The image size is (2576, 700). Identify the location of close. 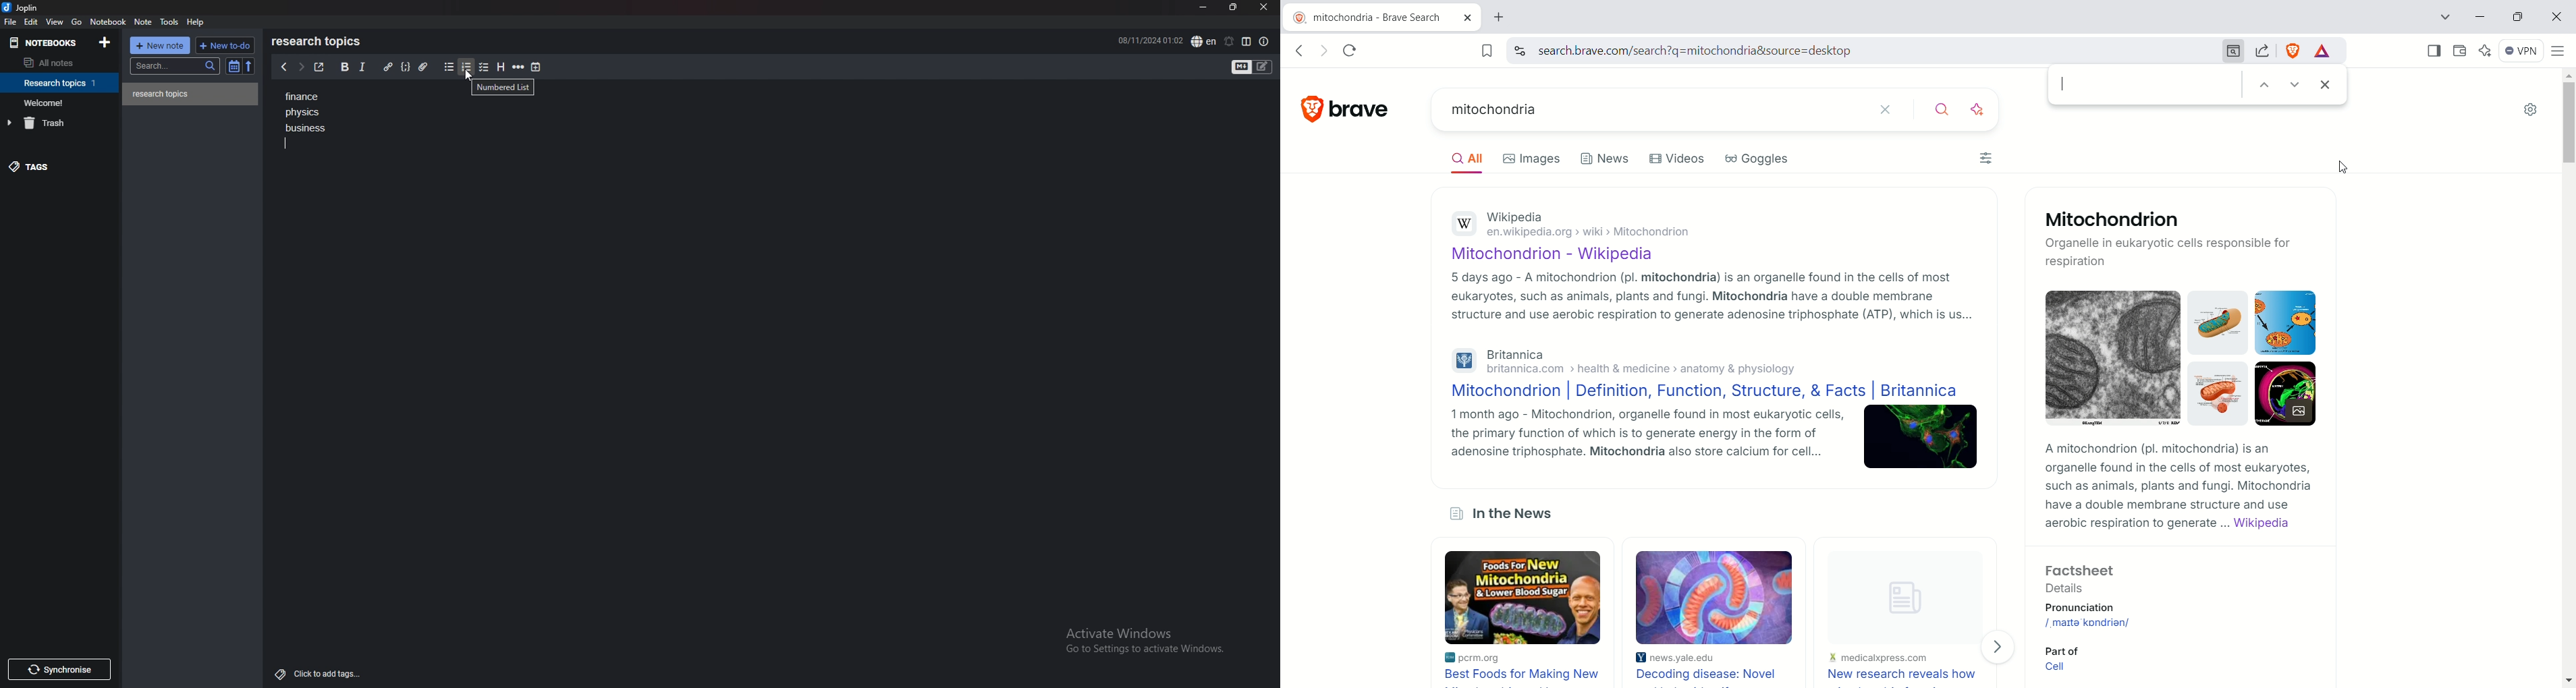
(1264, 8).